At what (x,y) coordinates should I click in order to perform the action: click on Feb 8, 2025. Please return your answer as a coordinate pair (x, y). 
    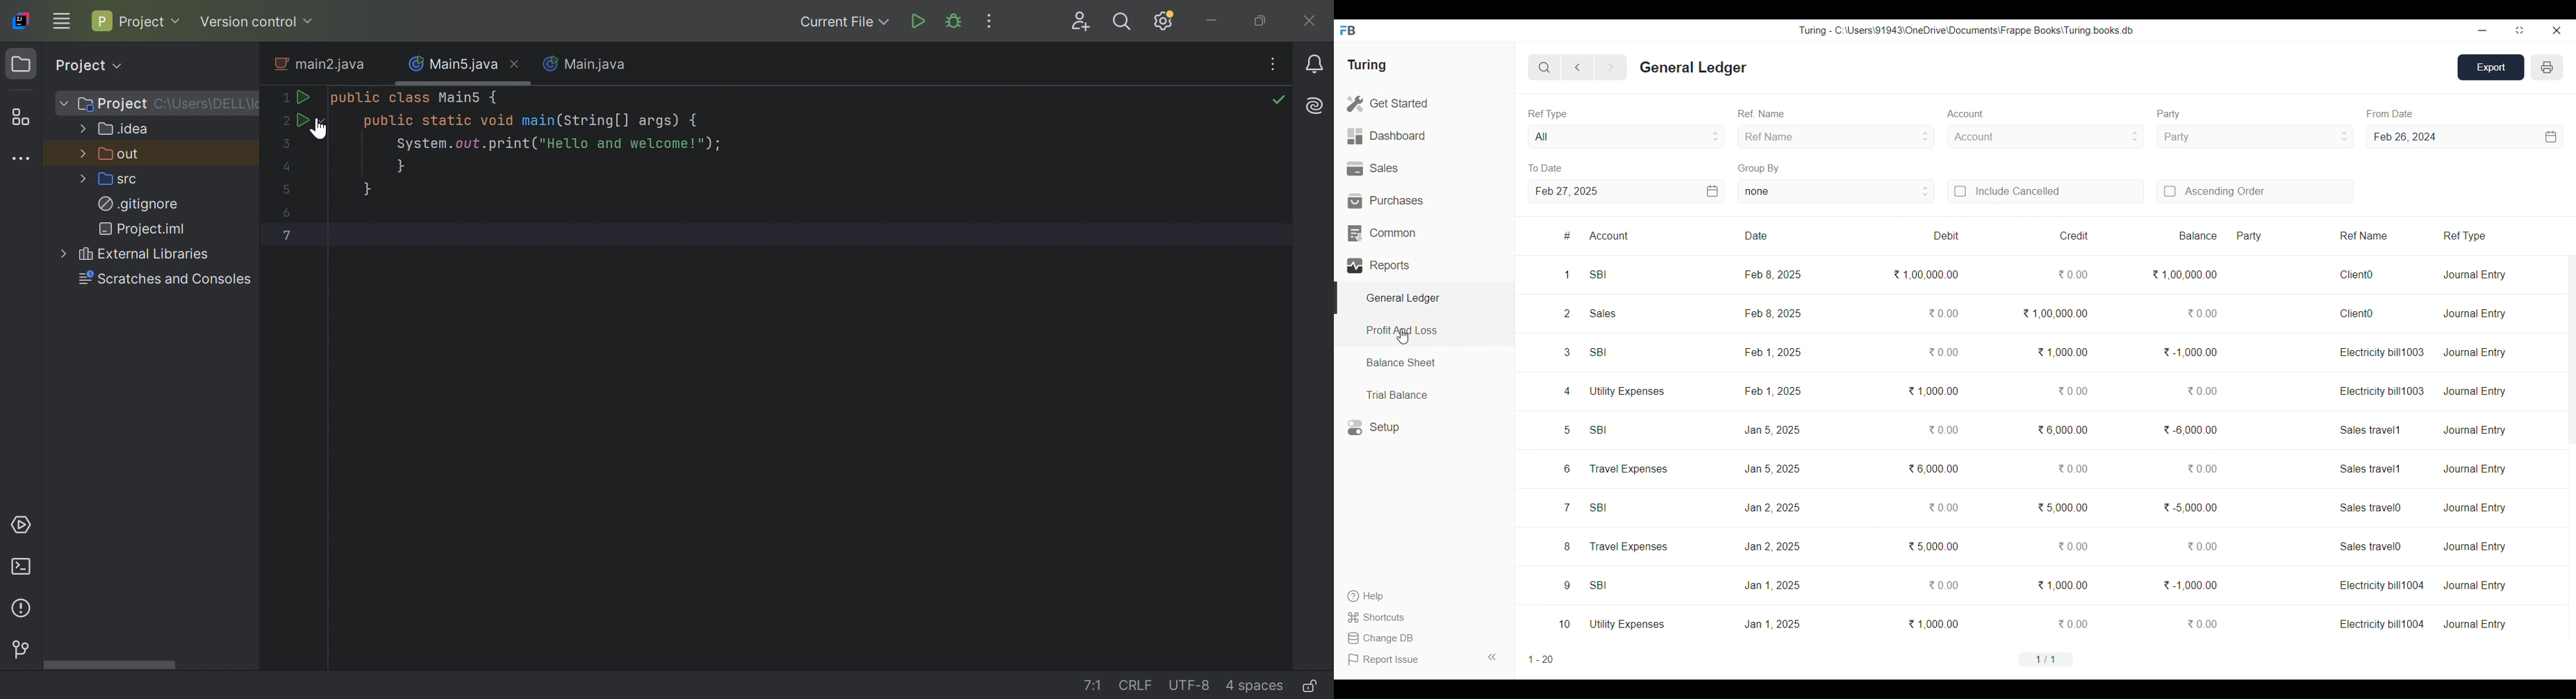
    Looking at the image, I should click on (1773, 274).